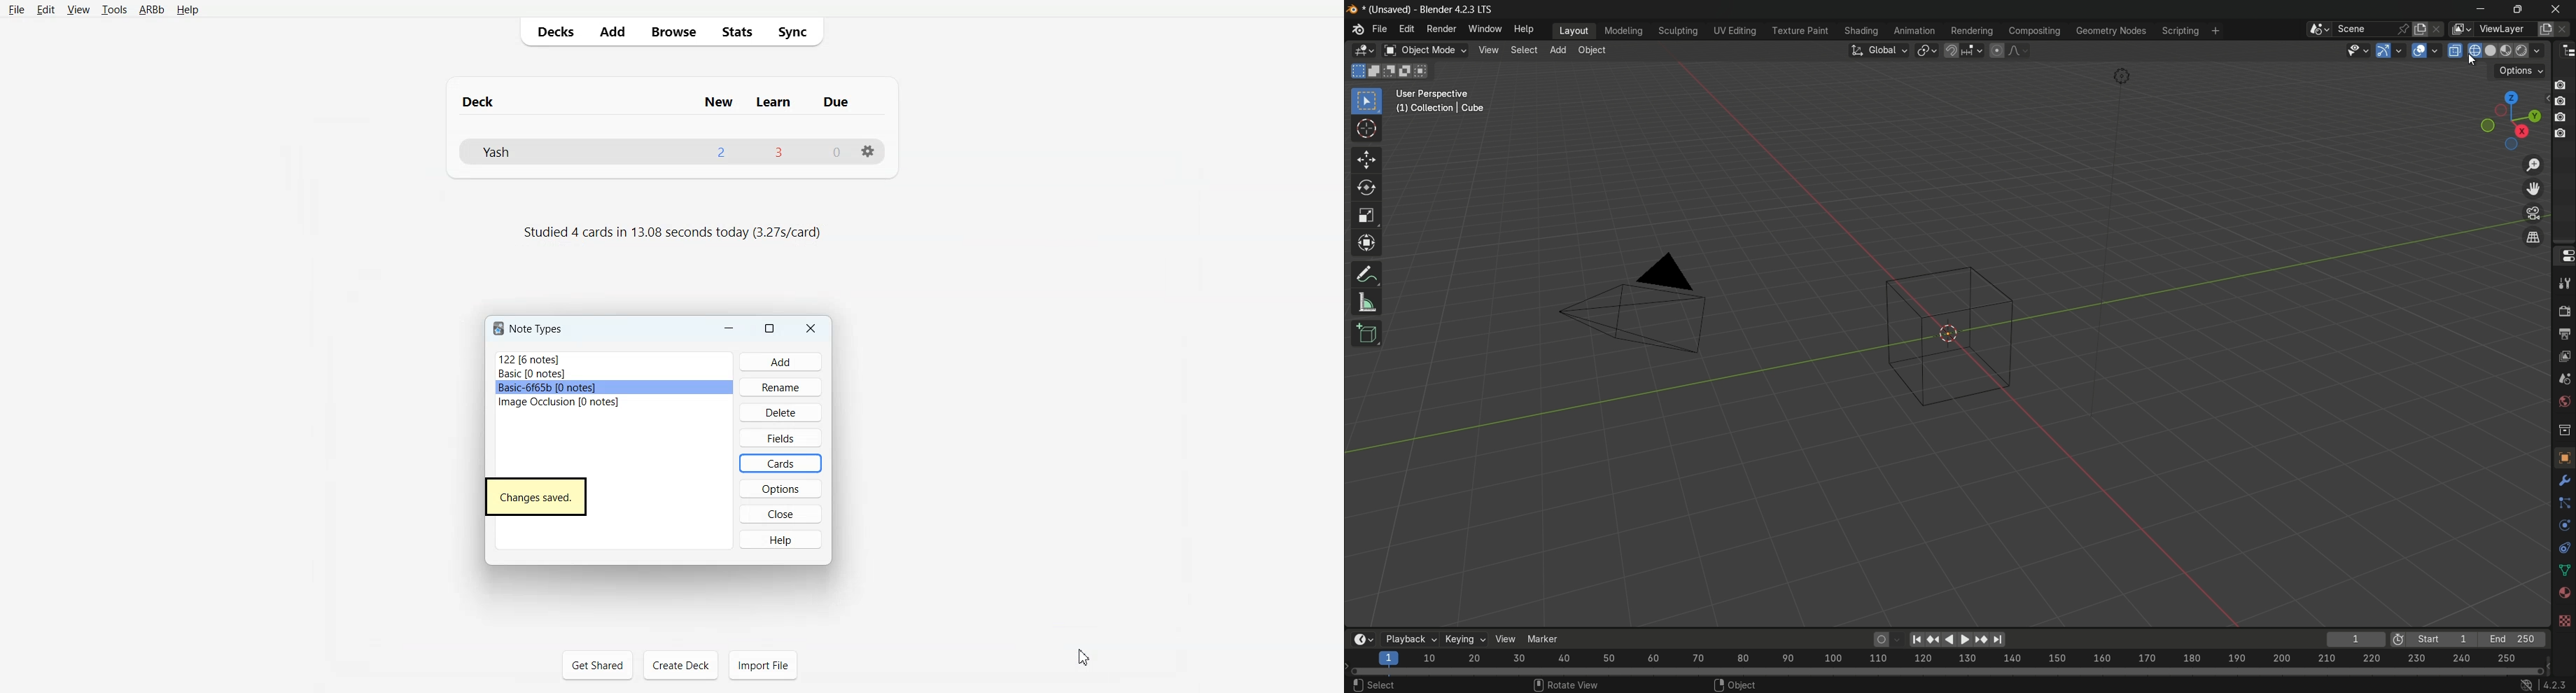 Image resolution: width=2576 pixels, height=700 pixels. I want to click on Sync, so click(797, 32).